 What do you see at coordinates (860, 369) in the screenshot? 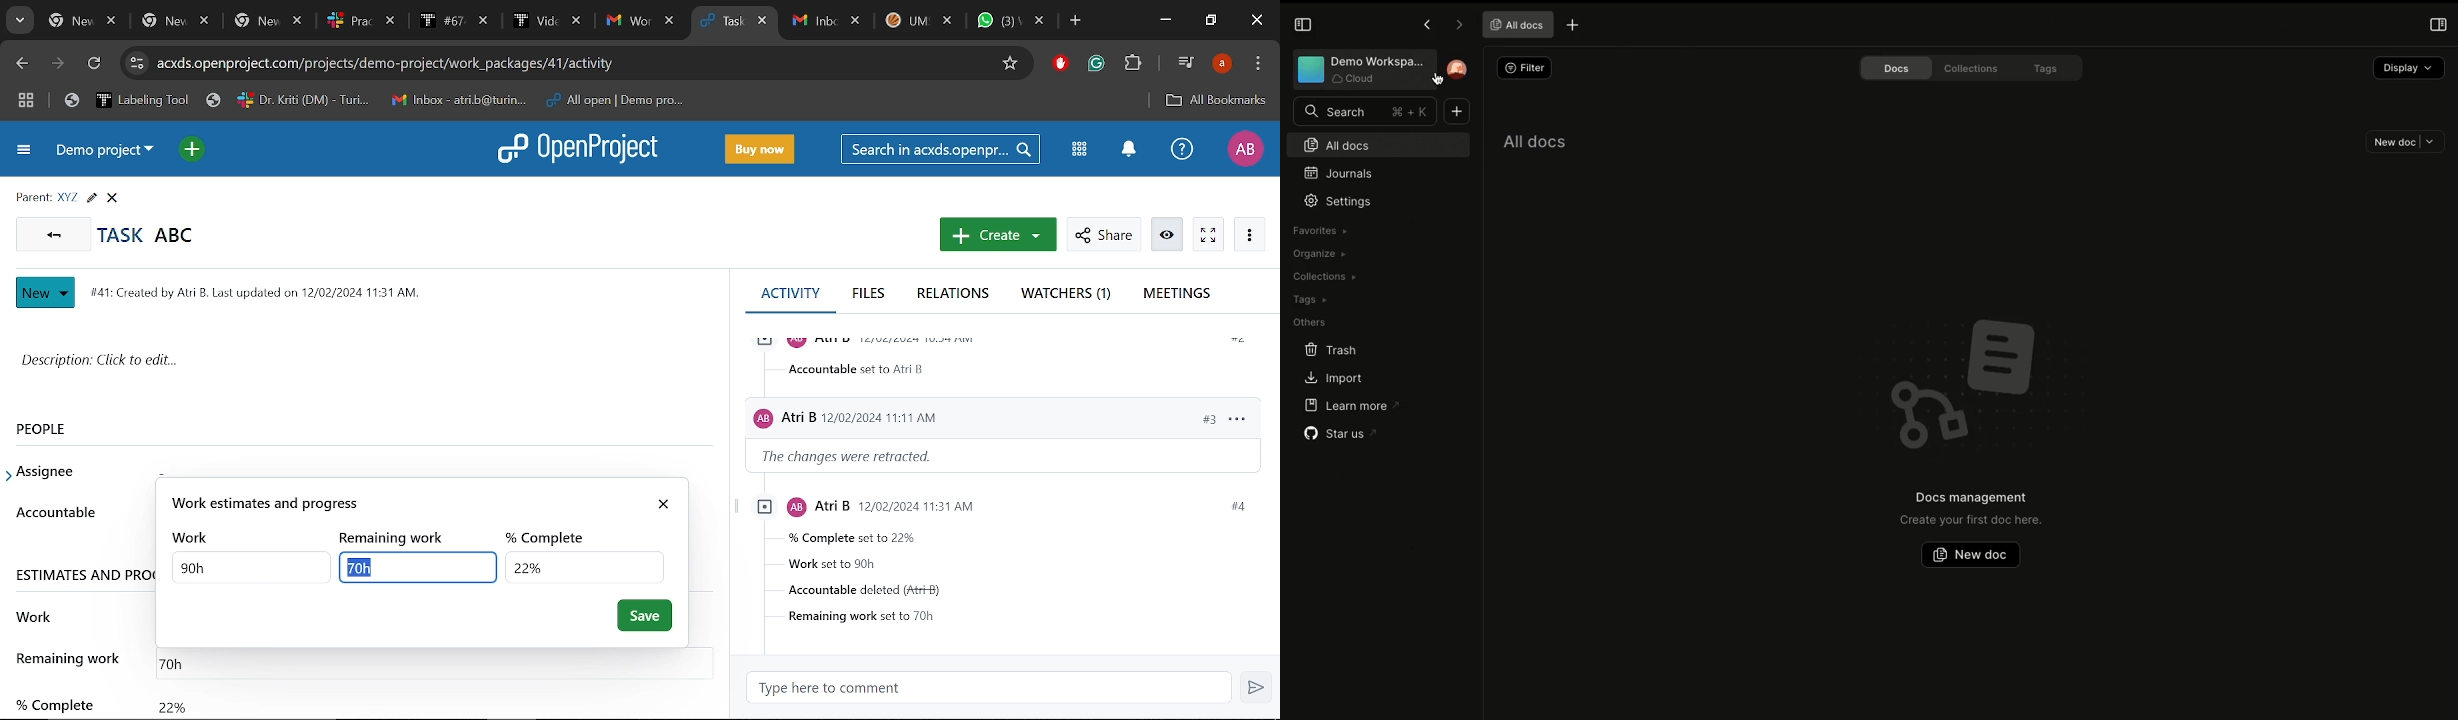
I see `accountable` at bounding box center [860, 369].